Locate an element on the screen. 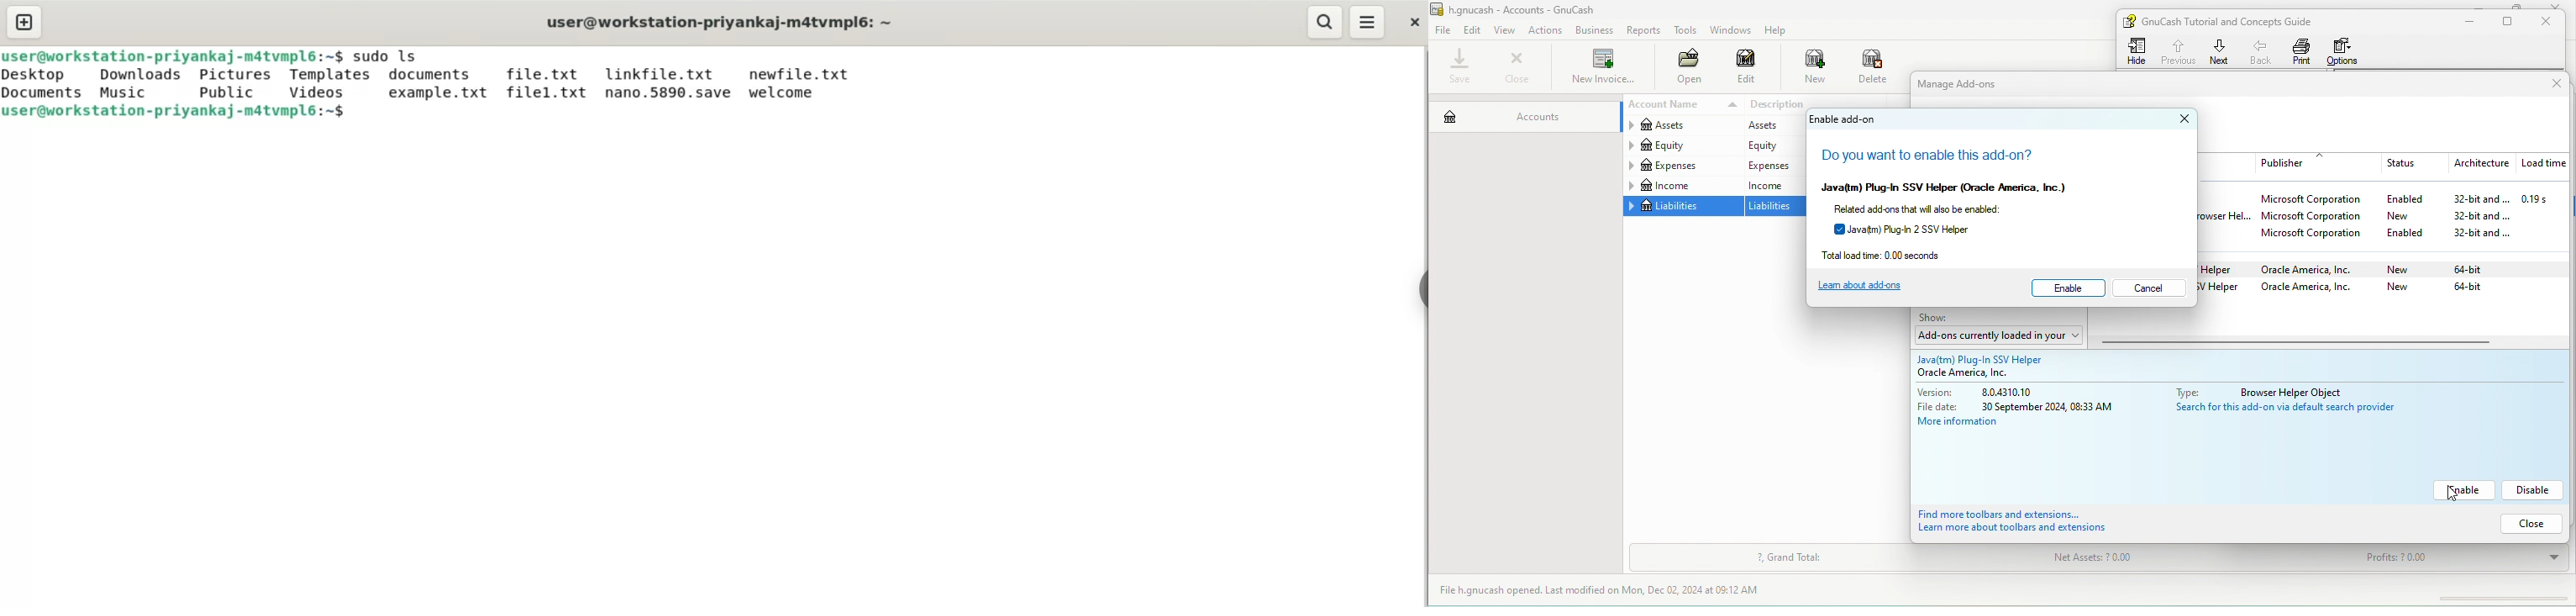  enabled is located at coordinates (2411, 232).